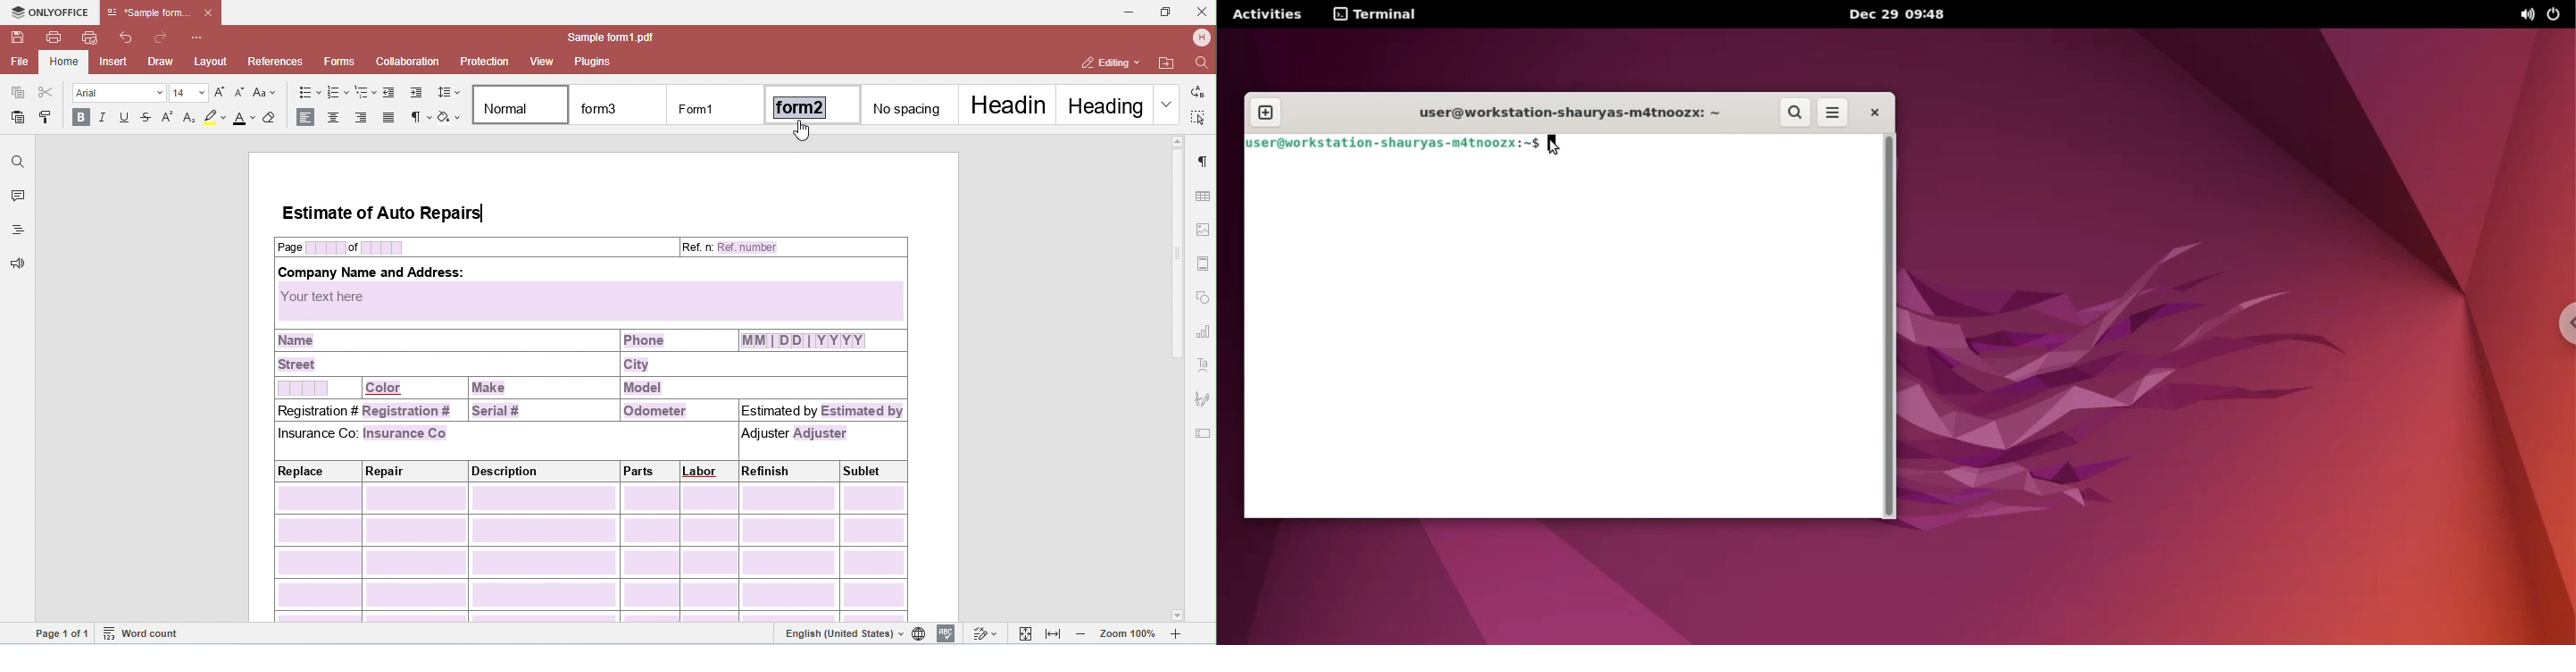  I want to click on search button, so click(1796, 113).